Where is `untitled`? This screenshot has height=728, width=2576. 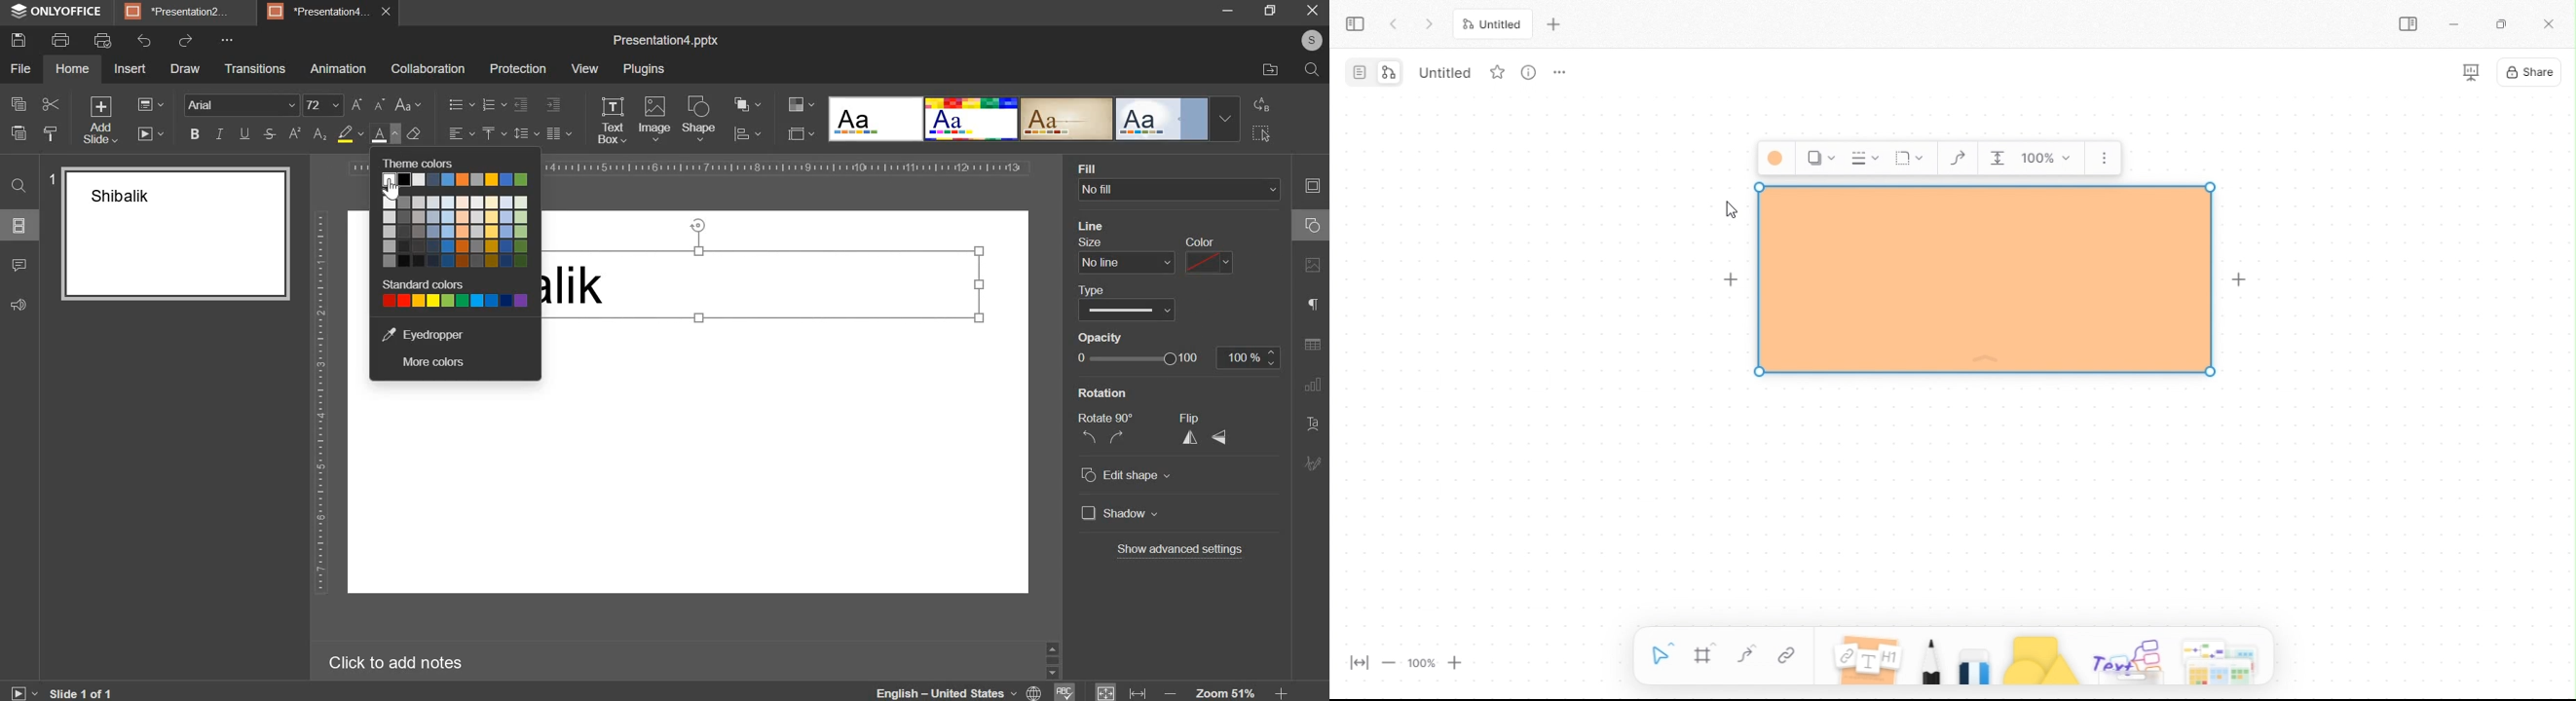 untitled is located at coordinates (1491, 25).